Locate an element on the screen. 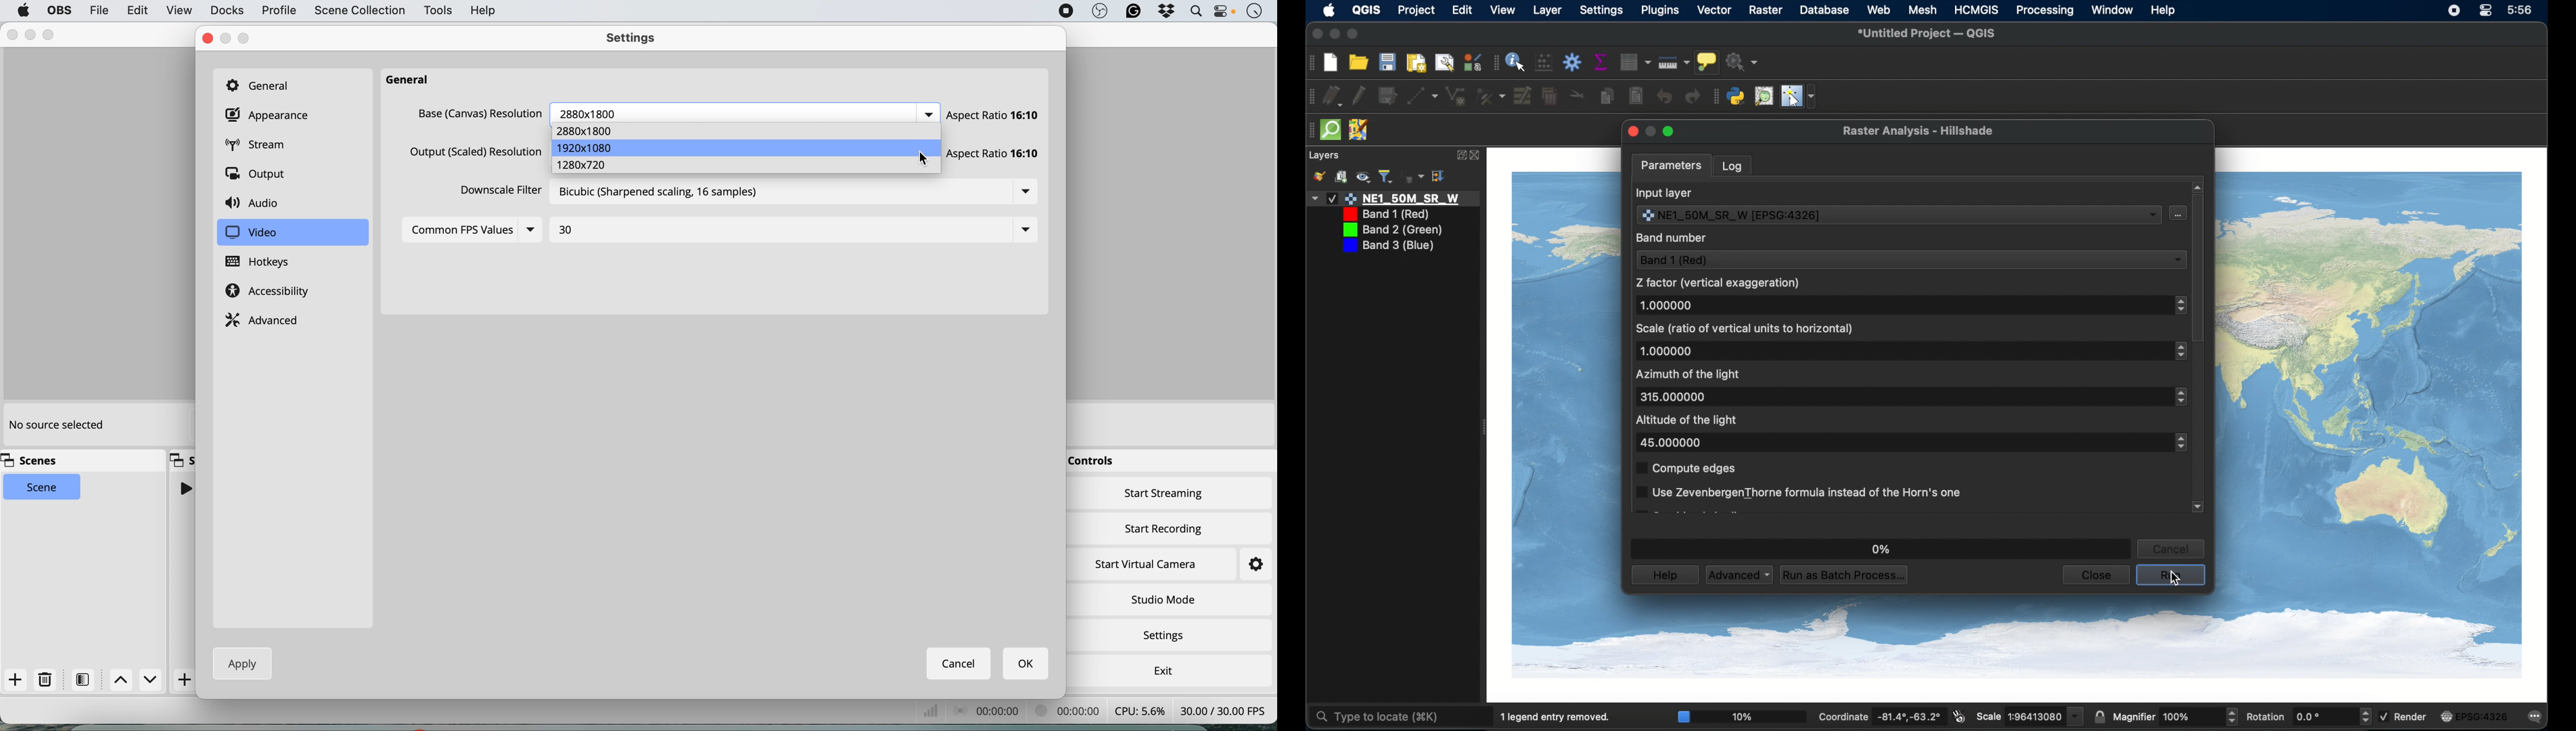  project is located at coordinates (1417, 11).